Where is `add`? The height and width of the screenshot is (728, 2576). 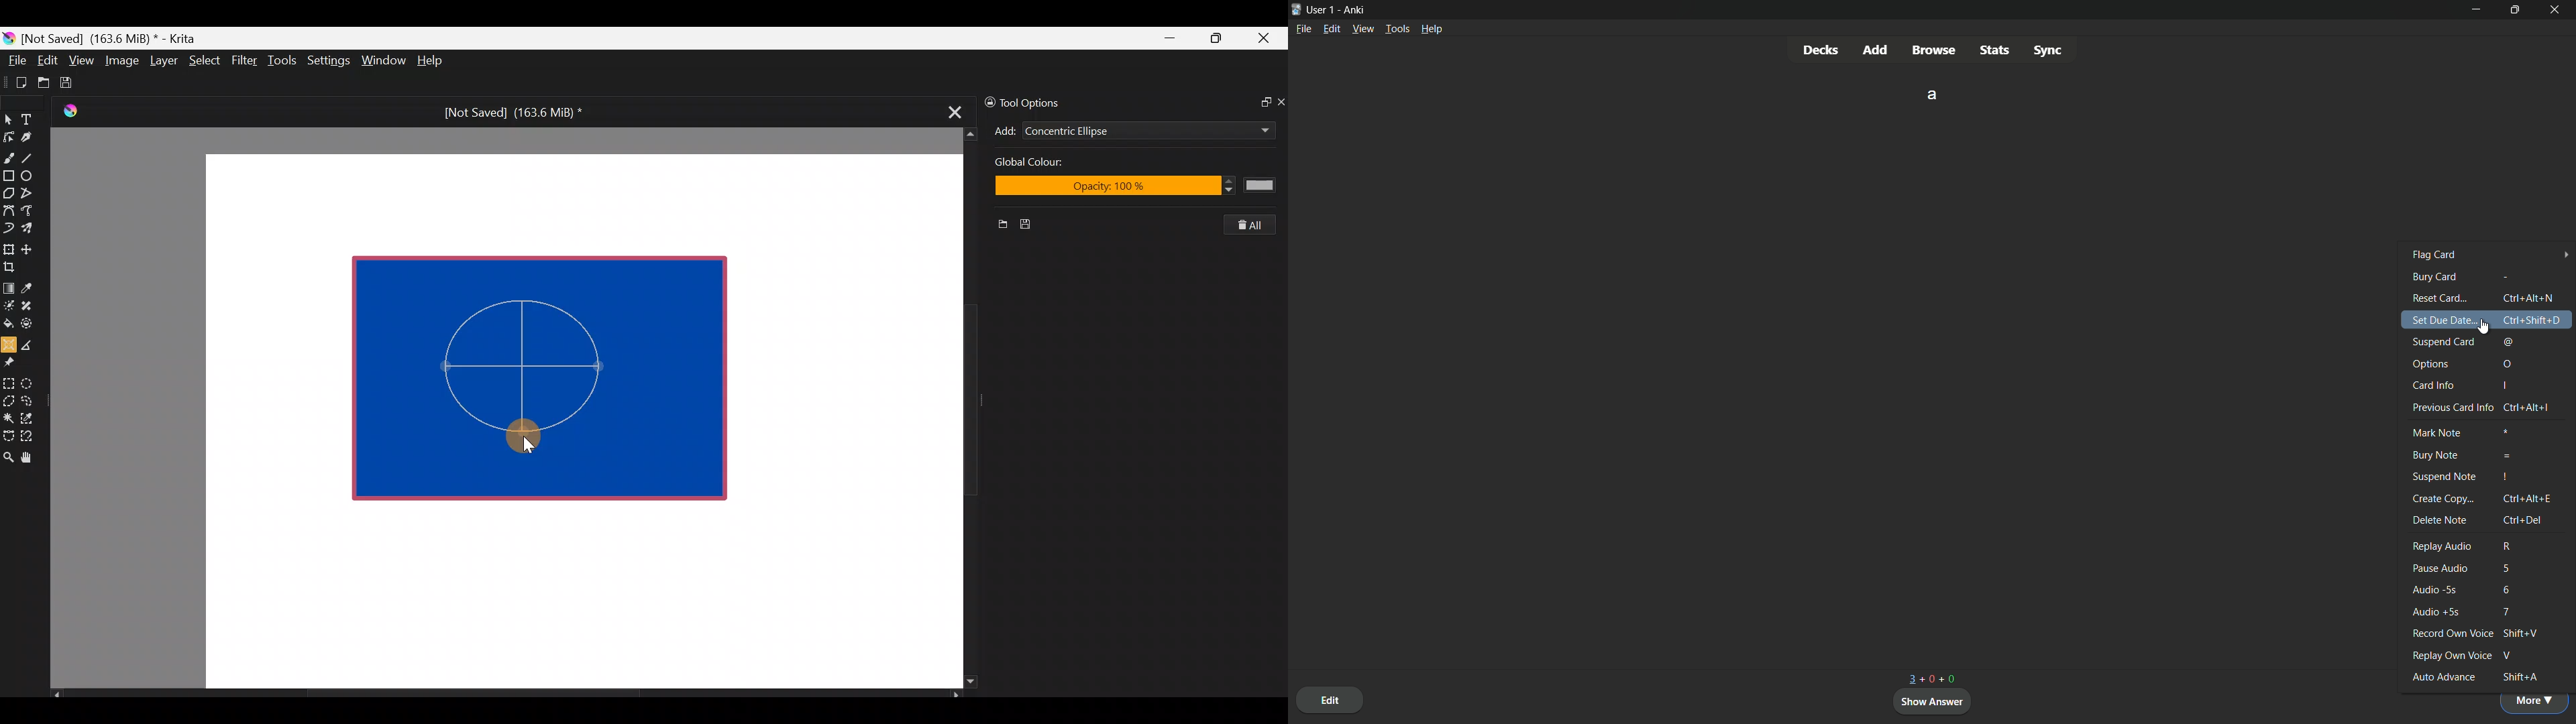
add is located at coordinates (1876, 50).